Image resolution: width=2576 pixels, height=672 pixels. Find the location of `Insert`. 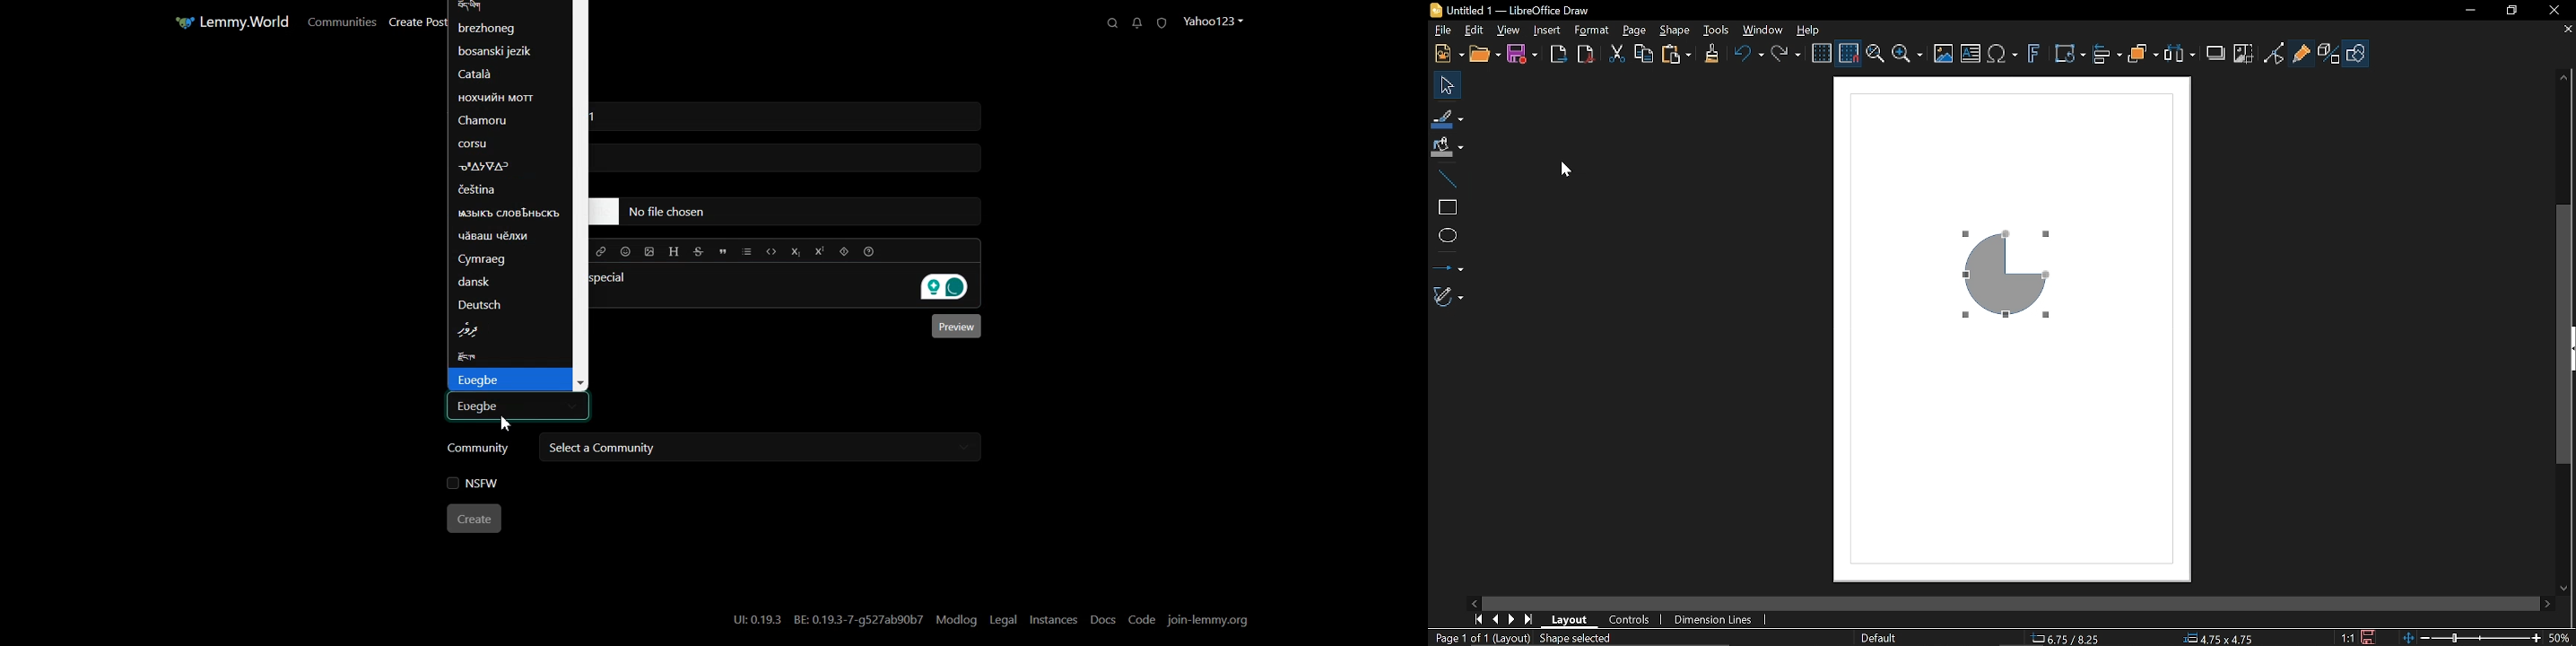

Insert is located at coordinates (1547, 30).